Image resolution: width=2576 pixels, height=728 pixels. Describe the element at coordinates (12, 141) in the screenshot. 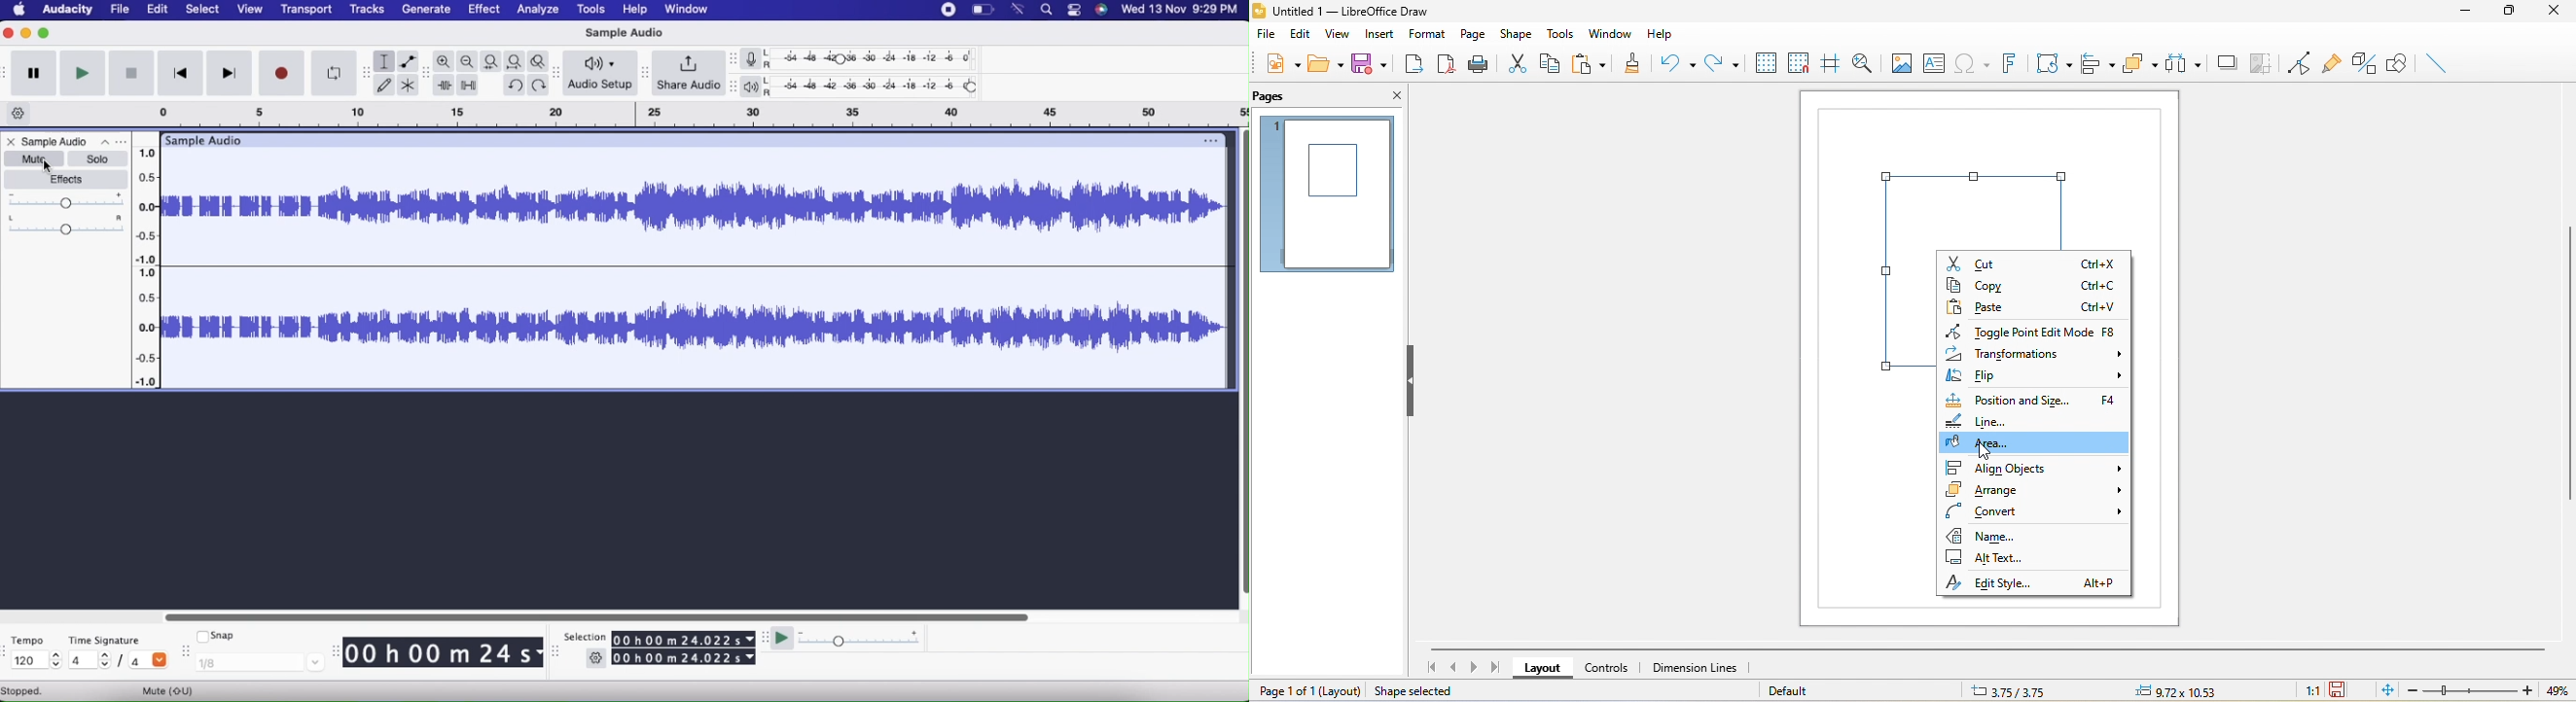

I see `Close` at that location.